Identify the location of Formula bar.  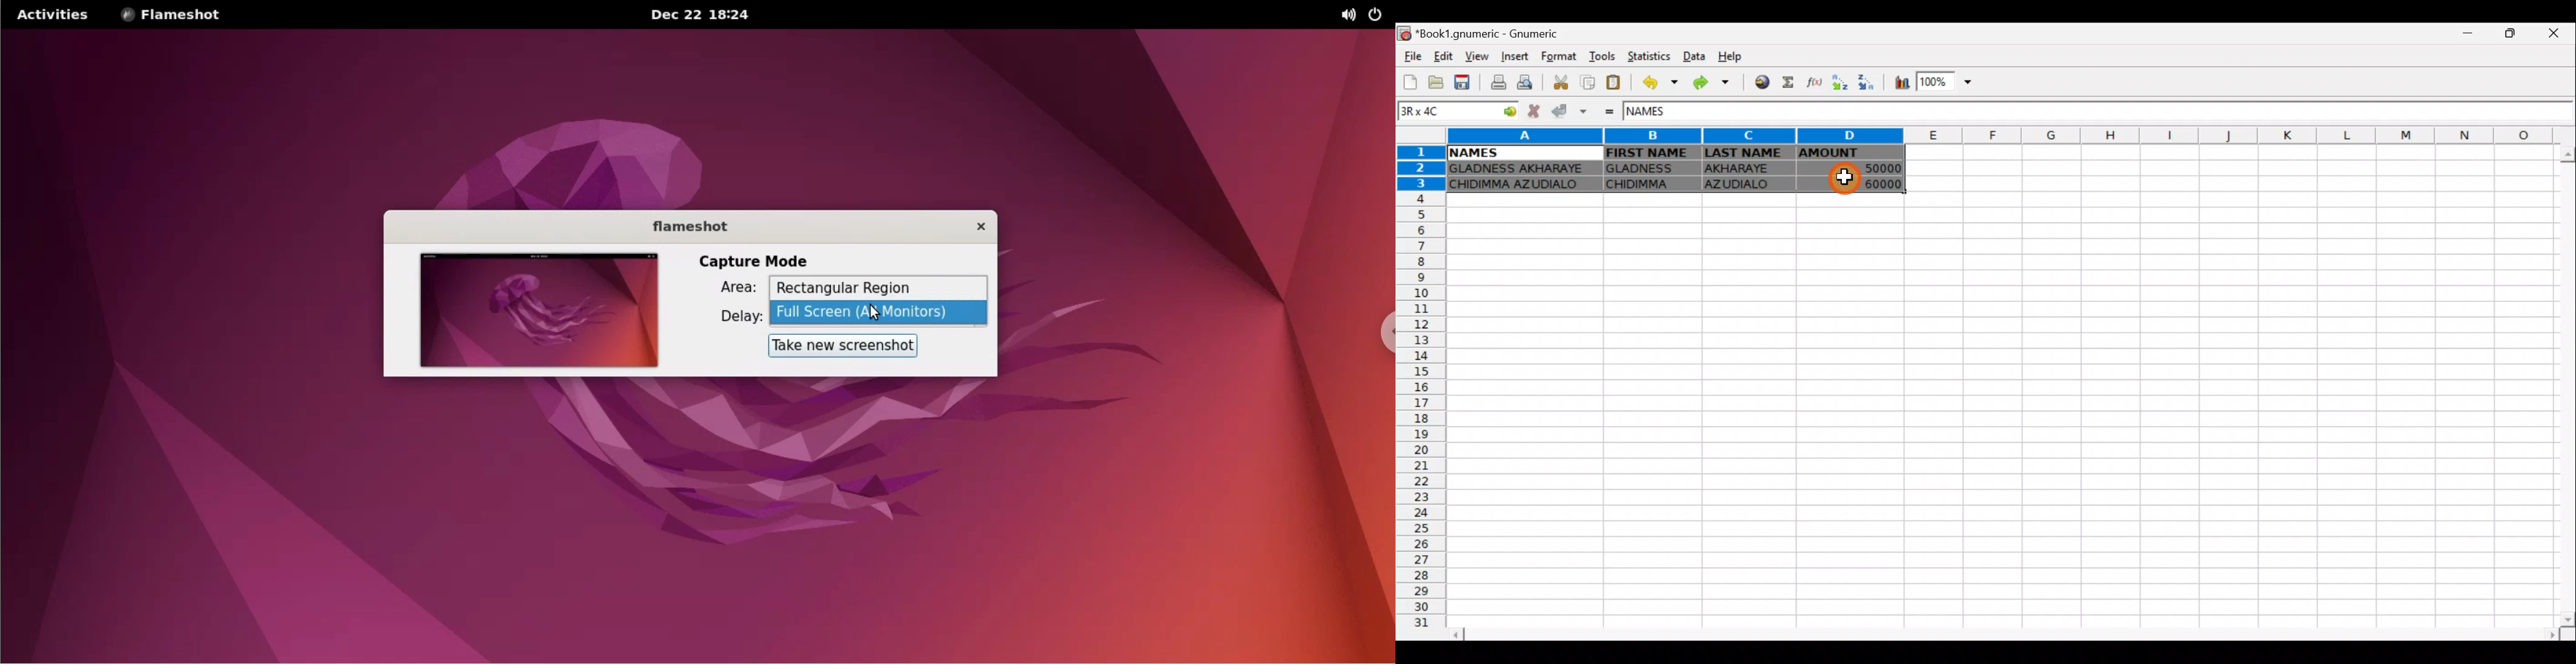
(2133, 114).